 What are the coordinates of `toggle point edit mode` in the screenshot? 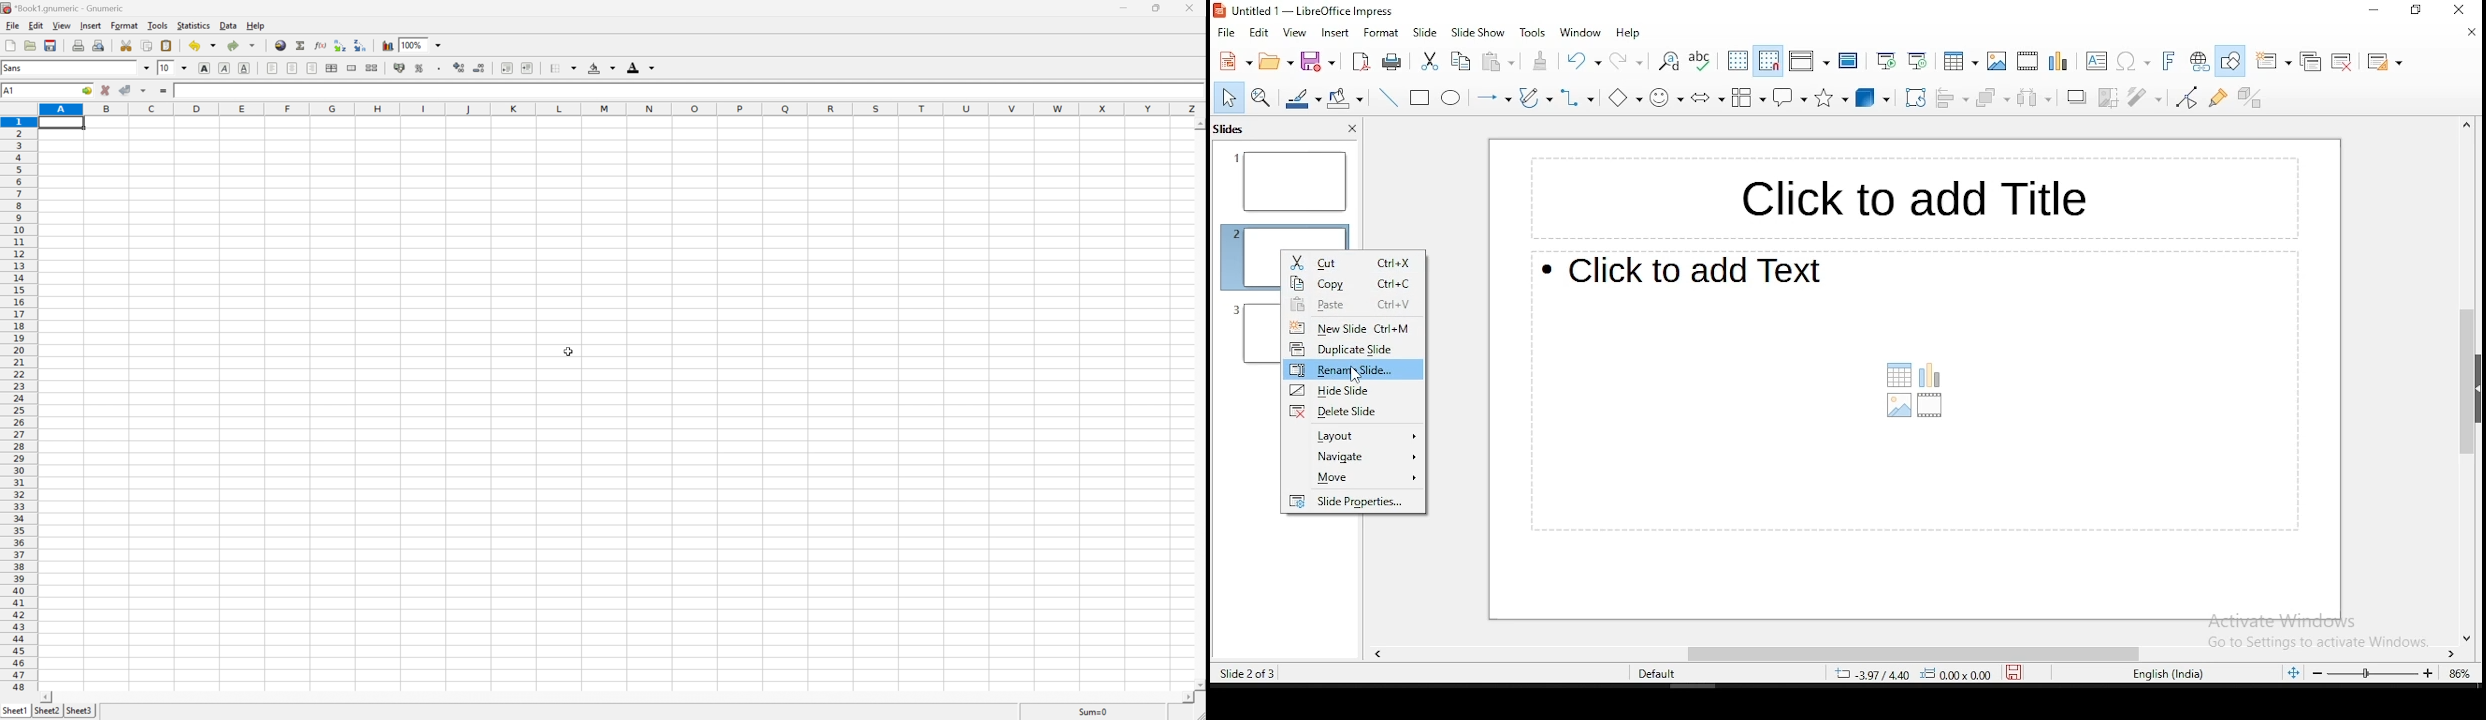 It's located at (2185, 99).